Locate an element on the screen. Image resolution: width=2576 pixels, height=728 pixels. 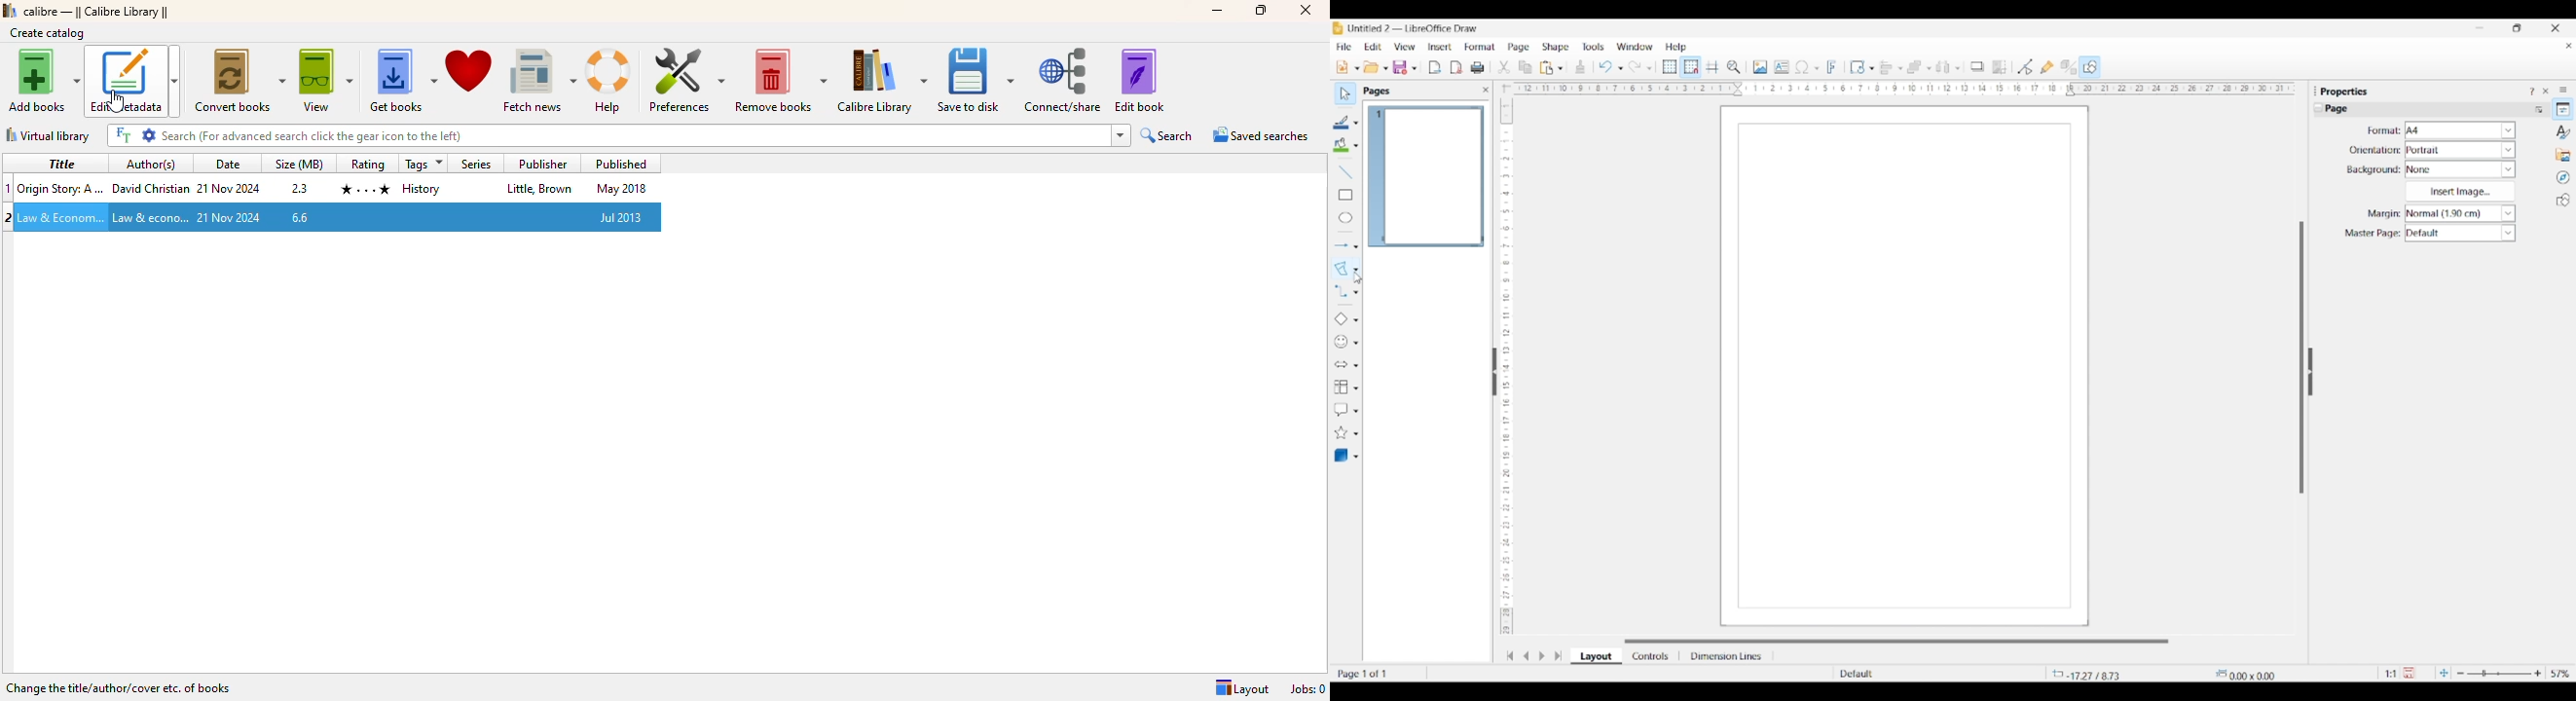
Click to save modifications is located at coordinates (2409, 672).